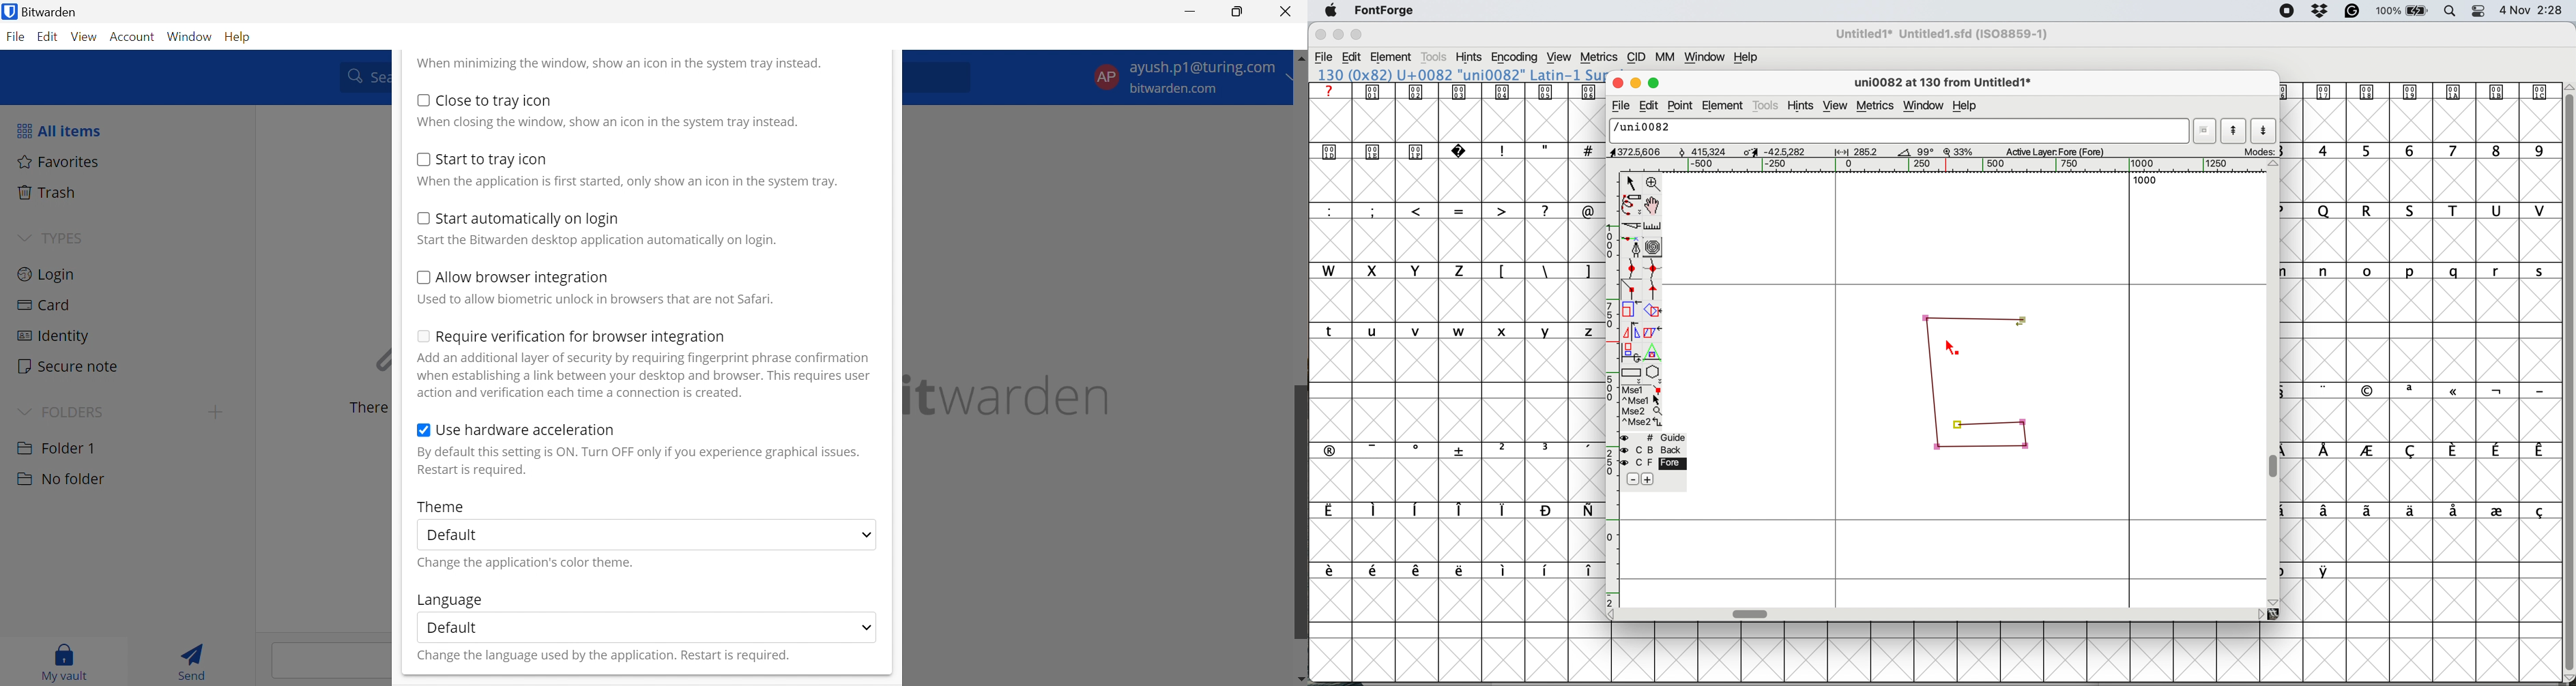 The image size is (2576, 700). What do you see at coordinates (1752, 614) in the screenshot?
I see `horizontal scroll bar` at bounding box center [1752, 614].